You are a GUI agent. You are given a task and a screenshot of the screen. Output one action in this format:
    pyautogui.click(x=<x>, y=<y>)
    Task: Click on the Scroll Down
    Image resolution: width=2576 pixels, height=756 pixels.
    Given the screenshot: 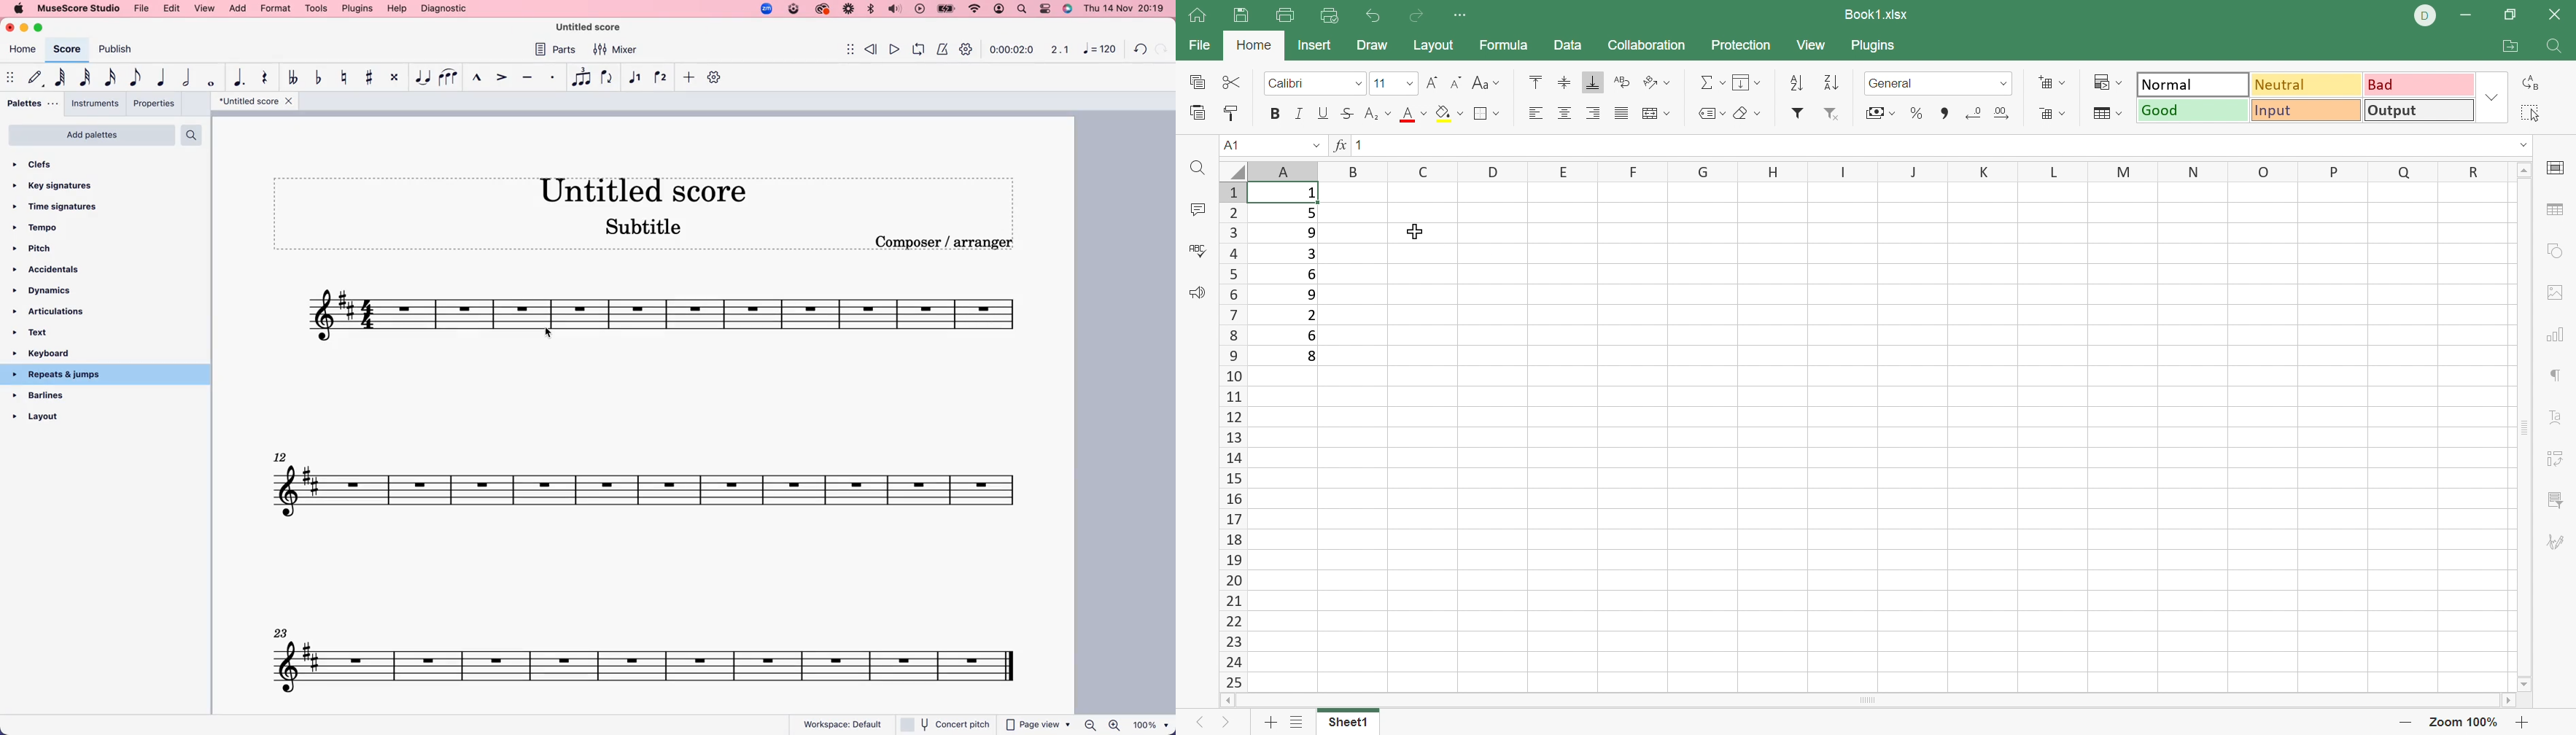 What is the action you would take?
    pyautogui.click(x=2523, y=684)
    